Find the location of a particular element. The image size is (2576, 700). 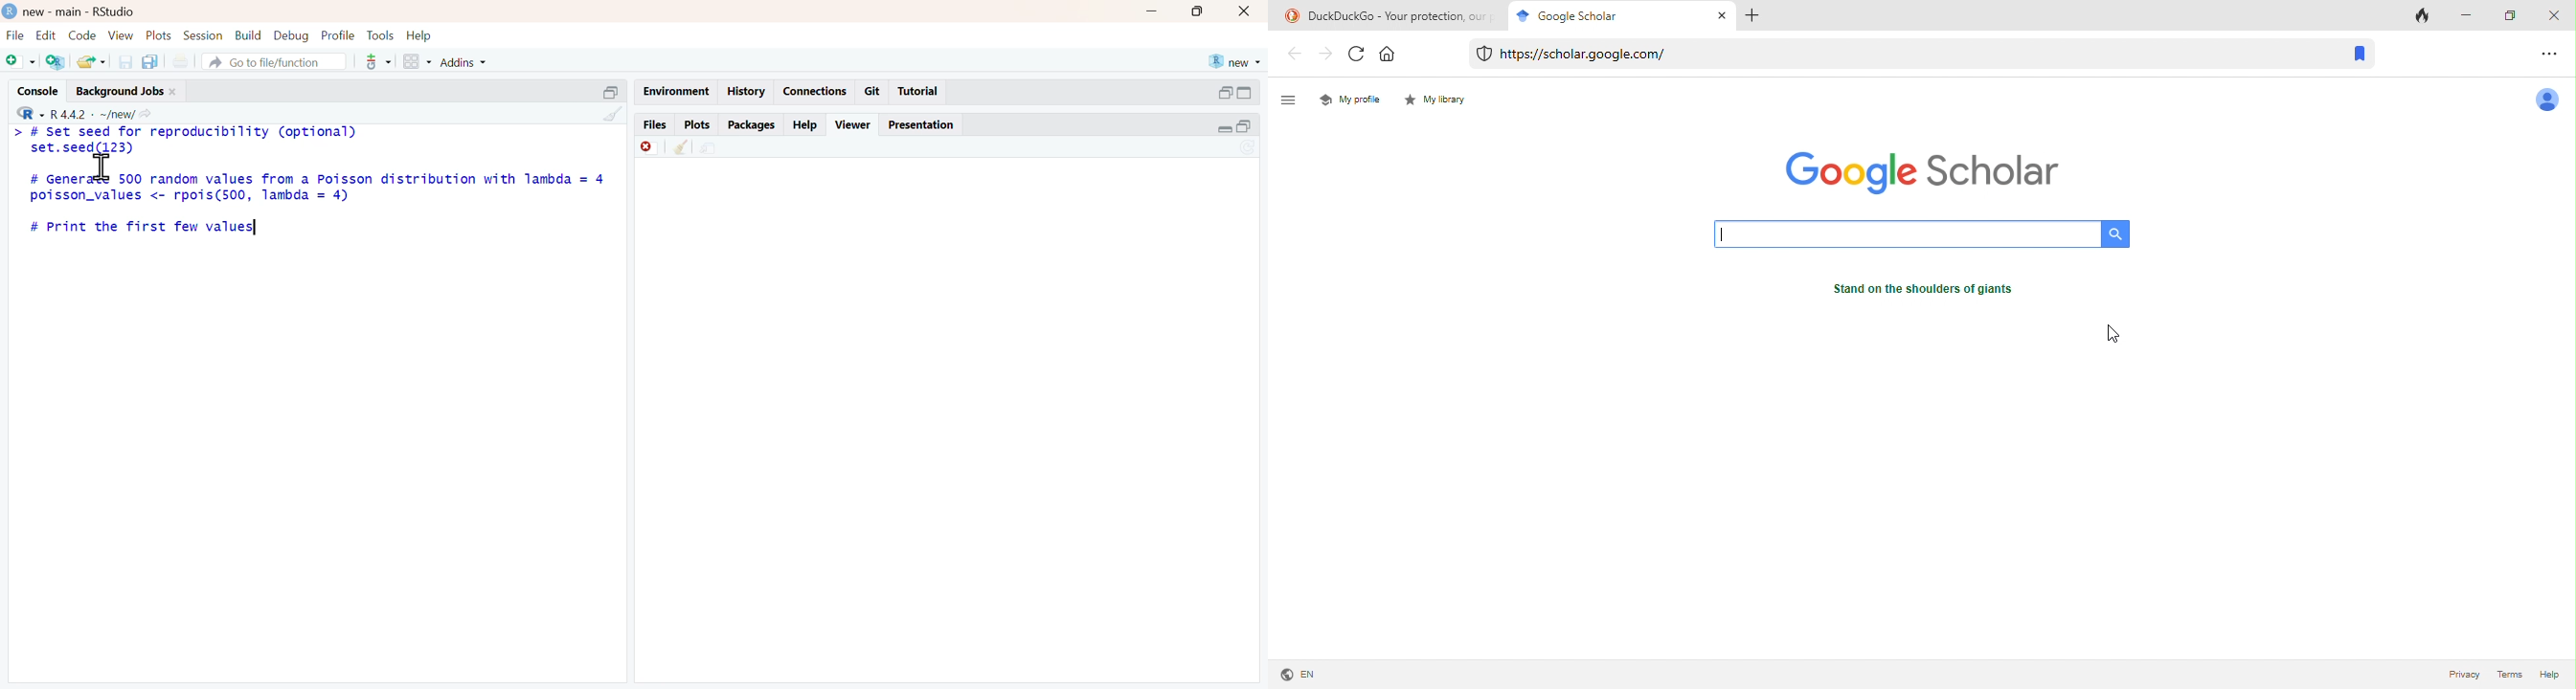

expand/collapse is located at coordinates (1246, 94).